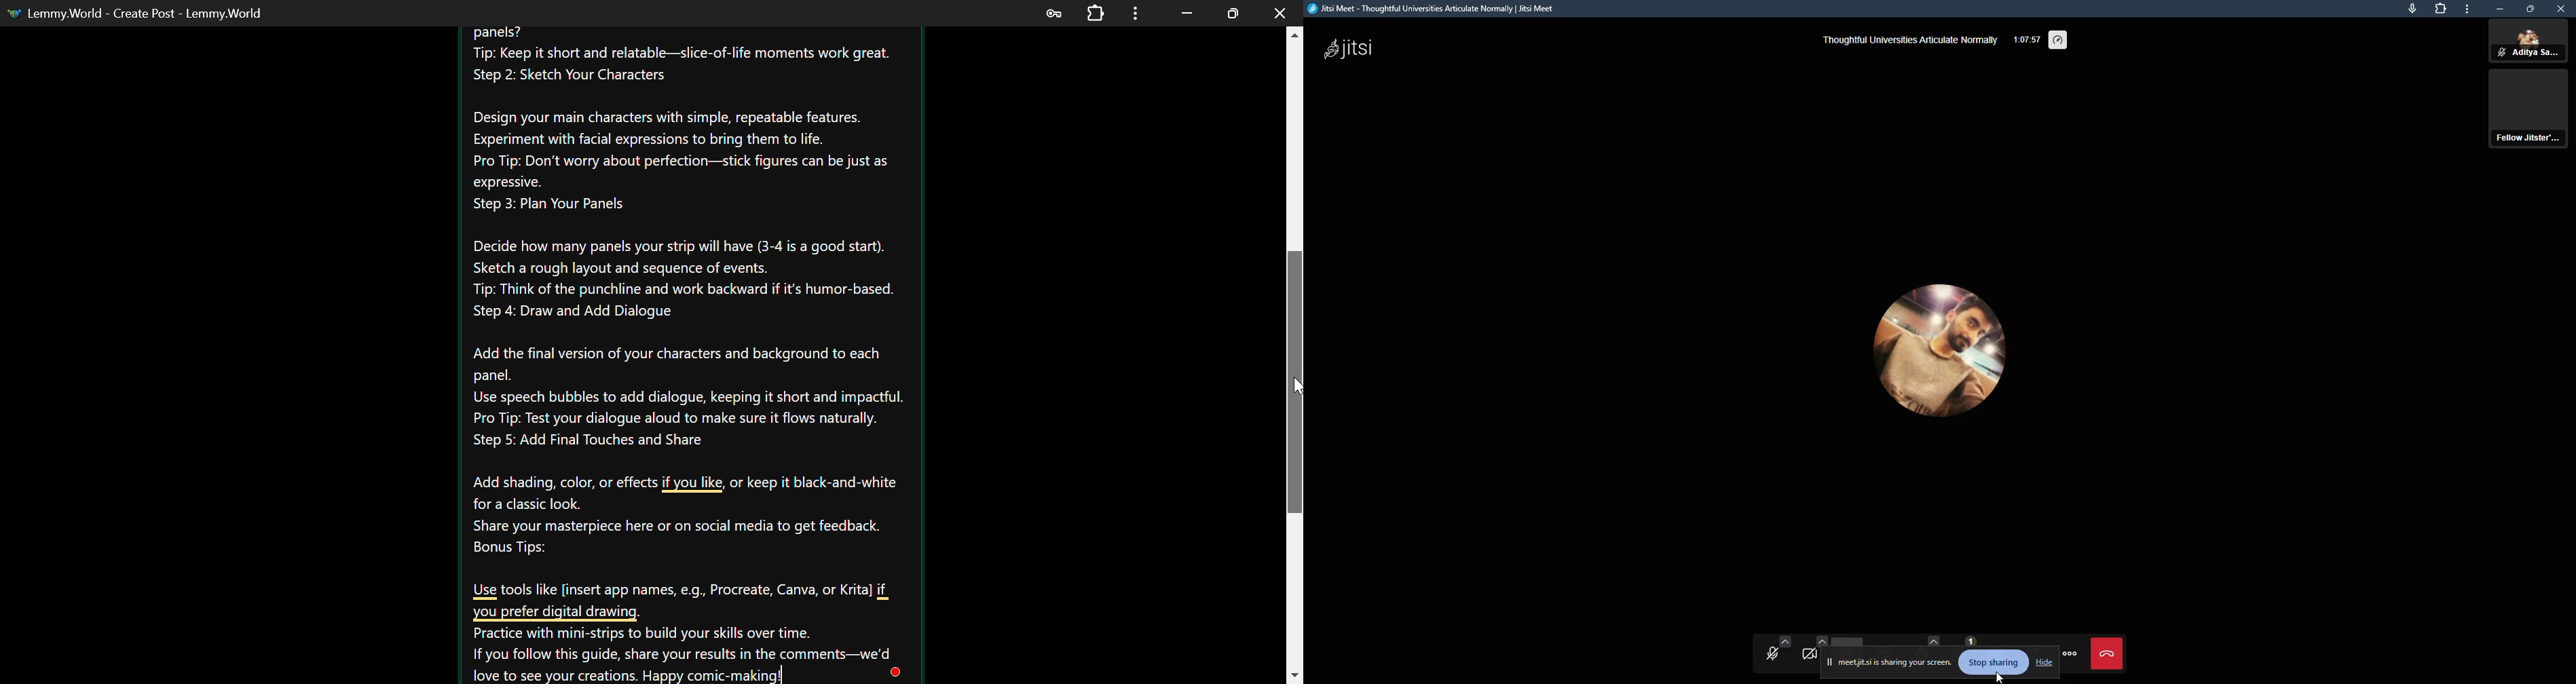 The width and height of the screenshot is (2576, 700). What do you see at coordinates (2529, 42) in the screenshot?
I see `Aditya sarkar` at bounding box center [2529, 42].